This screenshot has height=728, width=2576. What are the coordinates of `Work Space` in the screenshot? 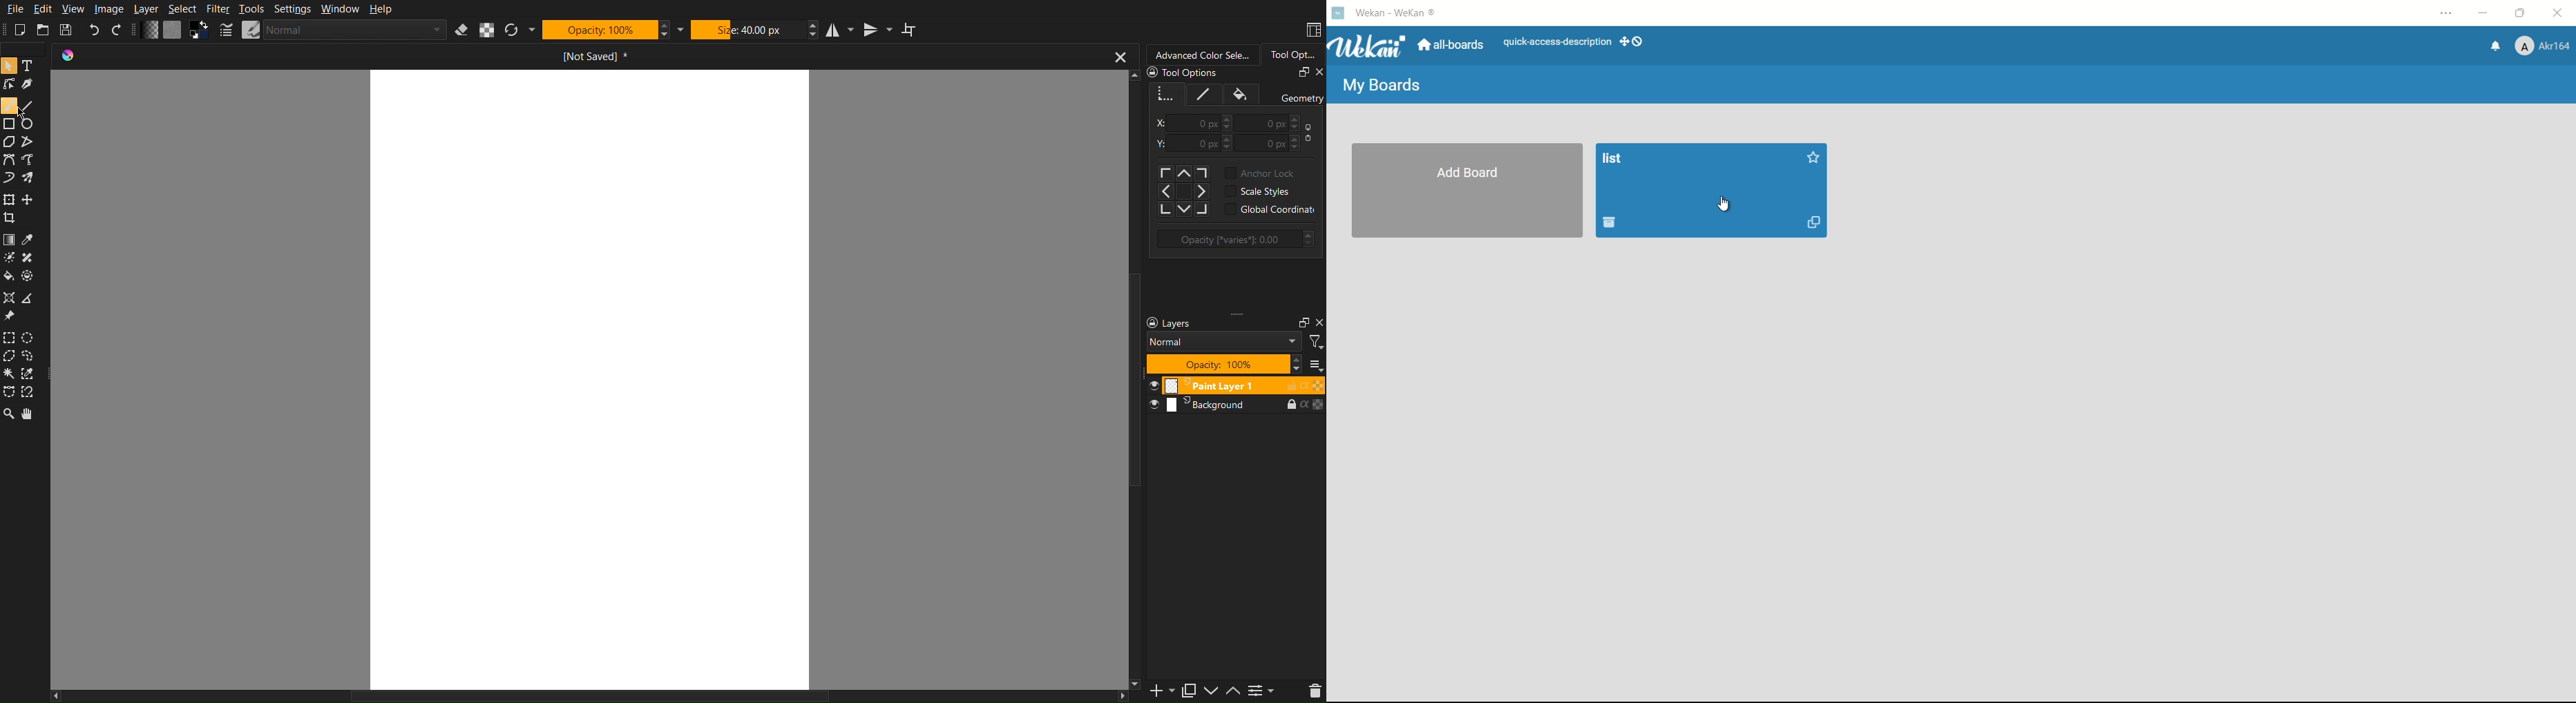 It's located at (590, 380).